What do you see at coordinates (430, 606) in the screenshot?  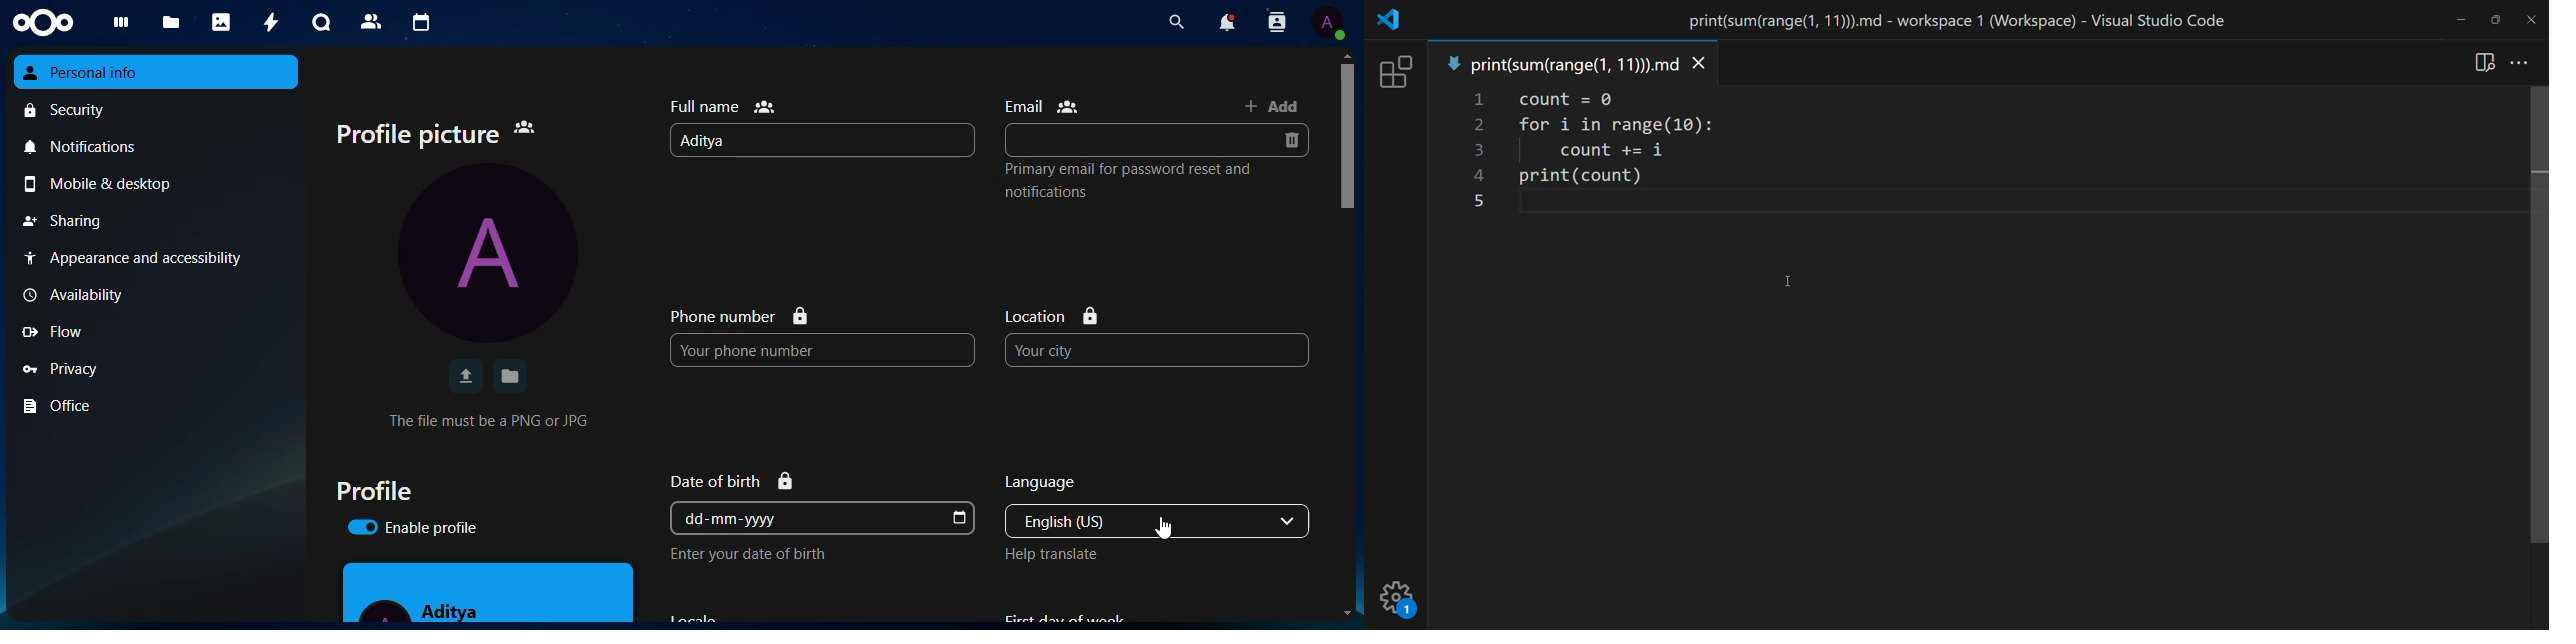 I see `aditya` at bounding box center [430, 606].